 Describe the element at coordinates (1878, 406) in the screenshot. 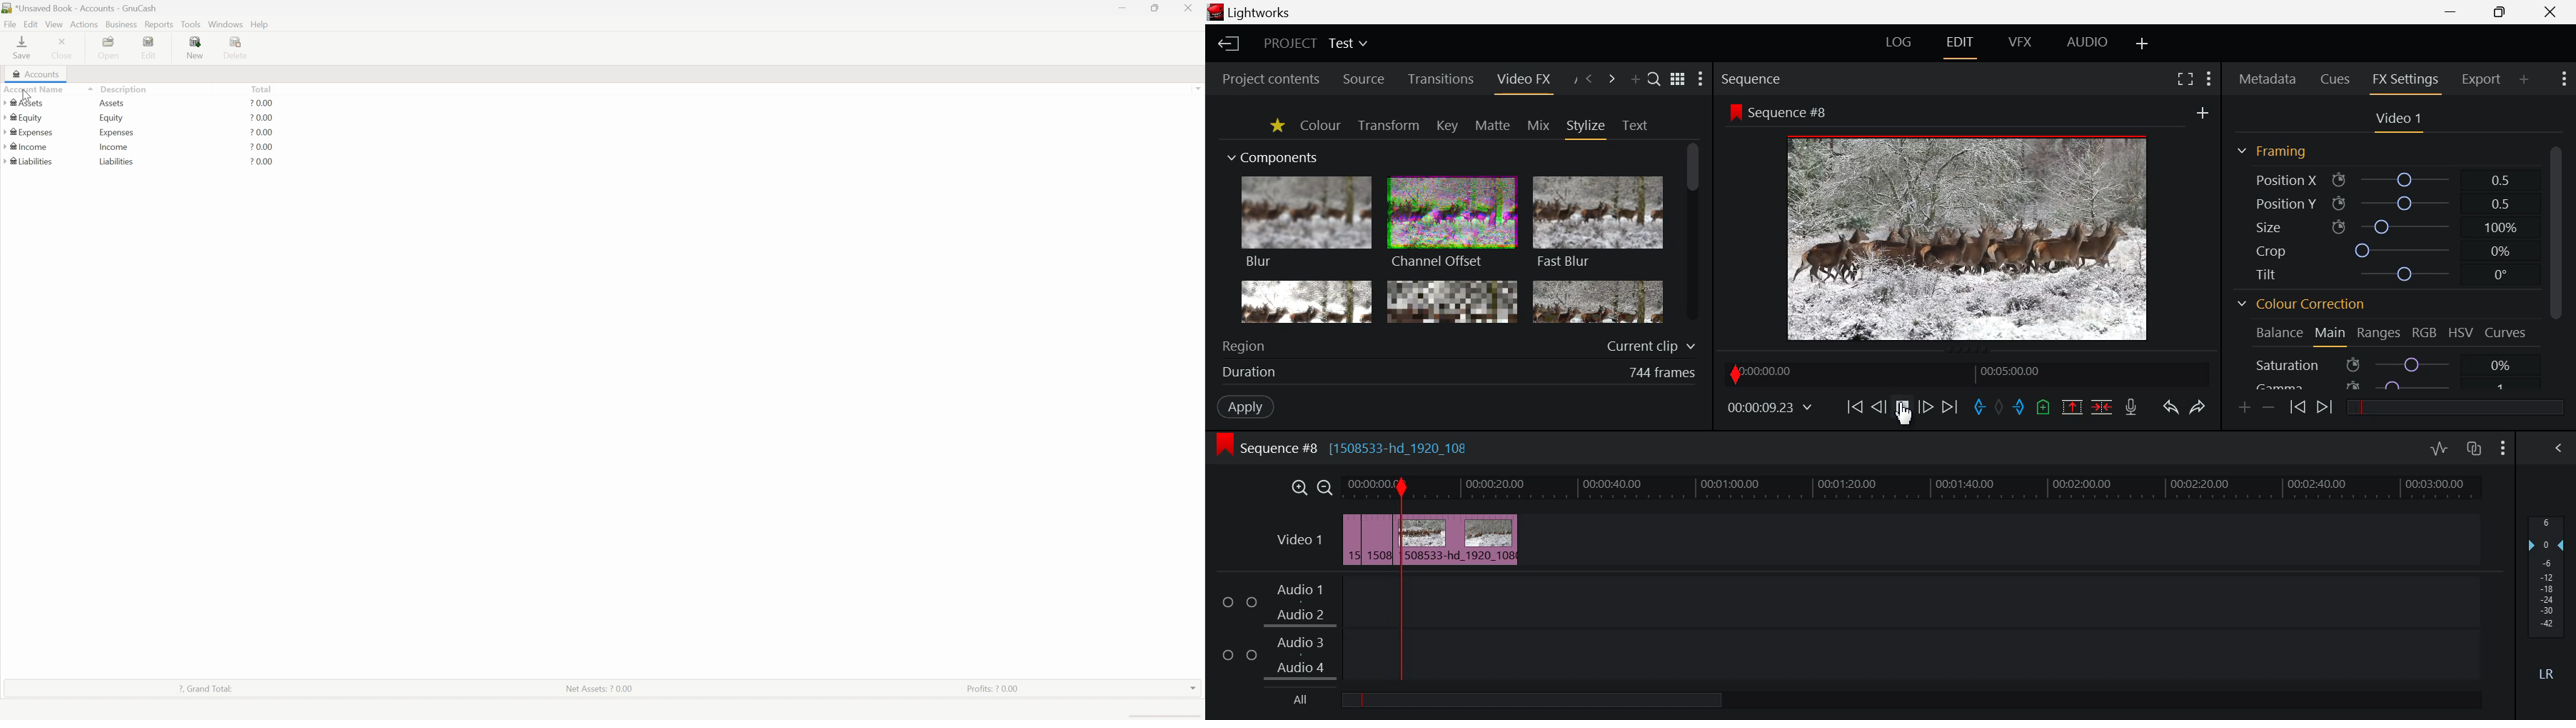

I see `Go Back` at that location.